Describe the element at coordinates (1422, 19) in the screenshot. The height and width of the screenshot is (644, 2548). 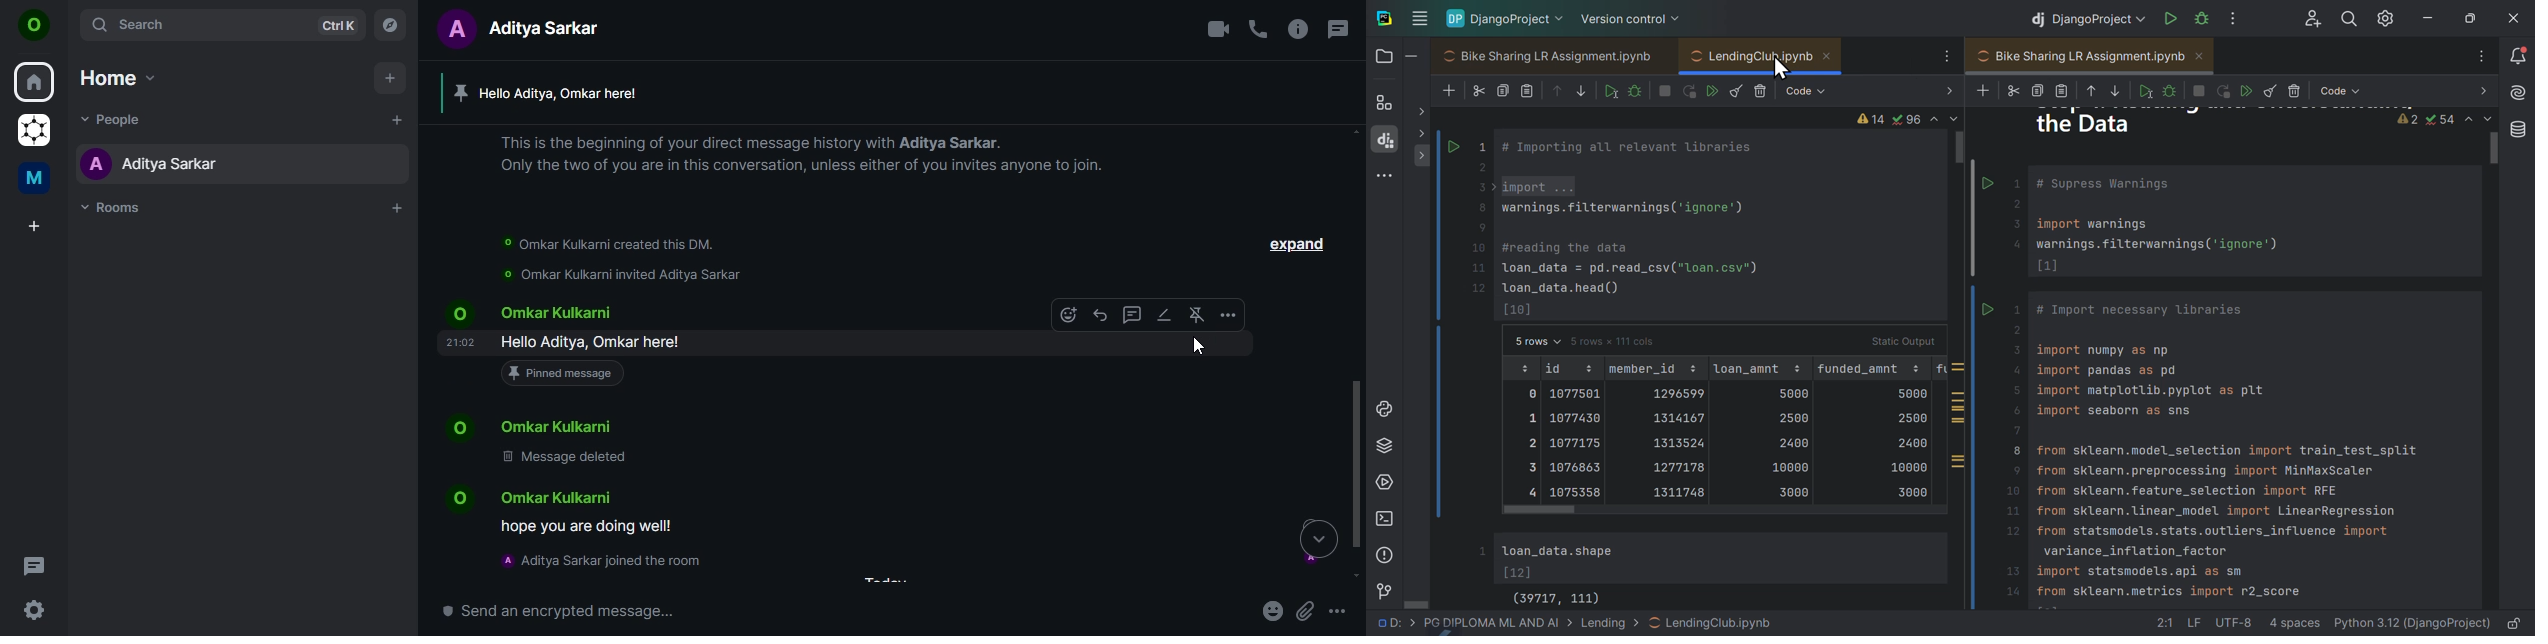
I see `` at that location.